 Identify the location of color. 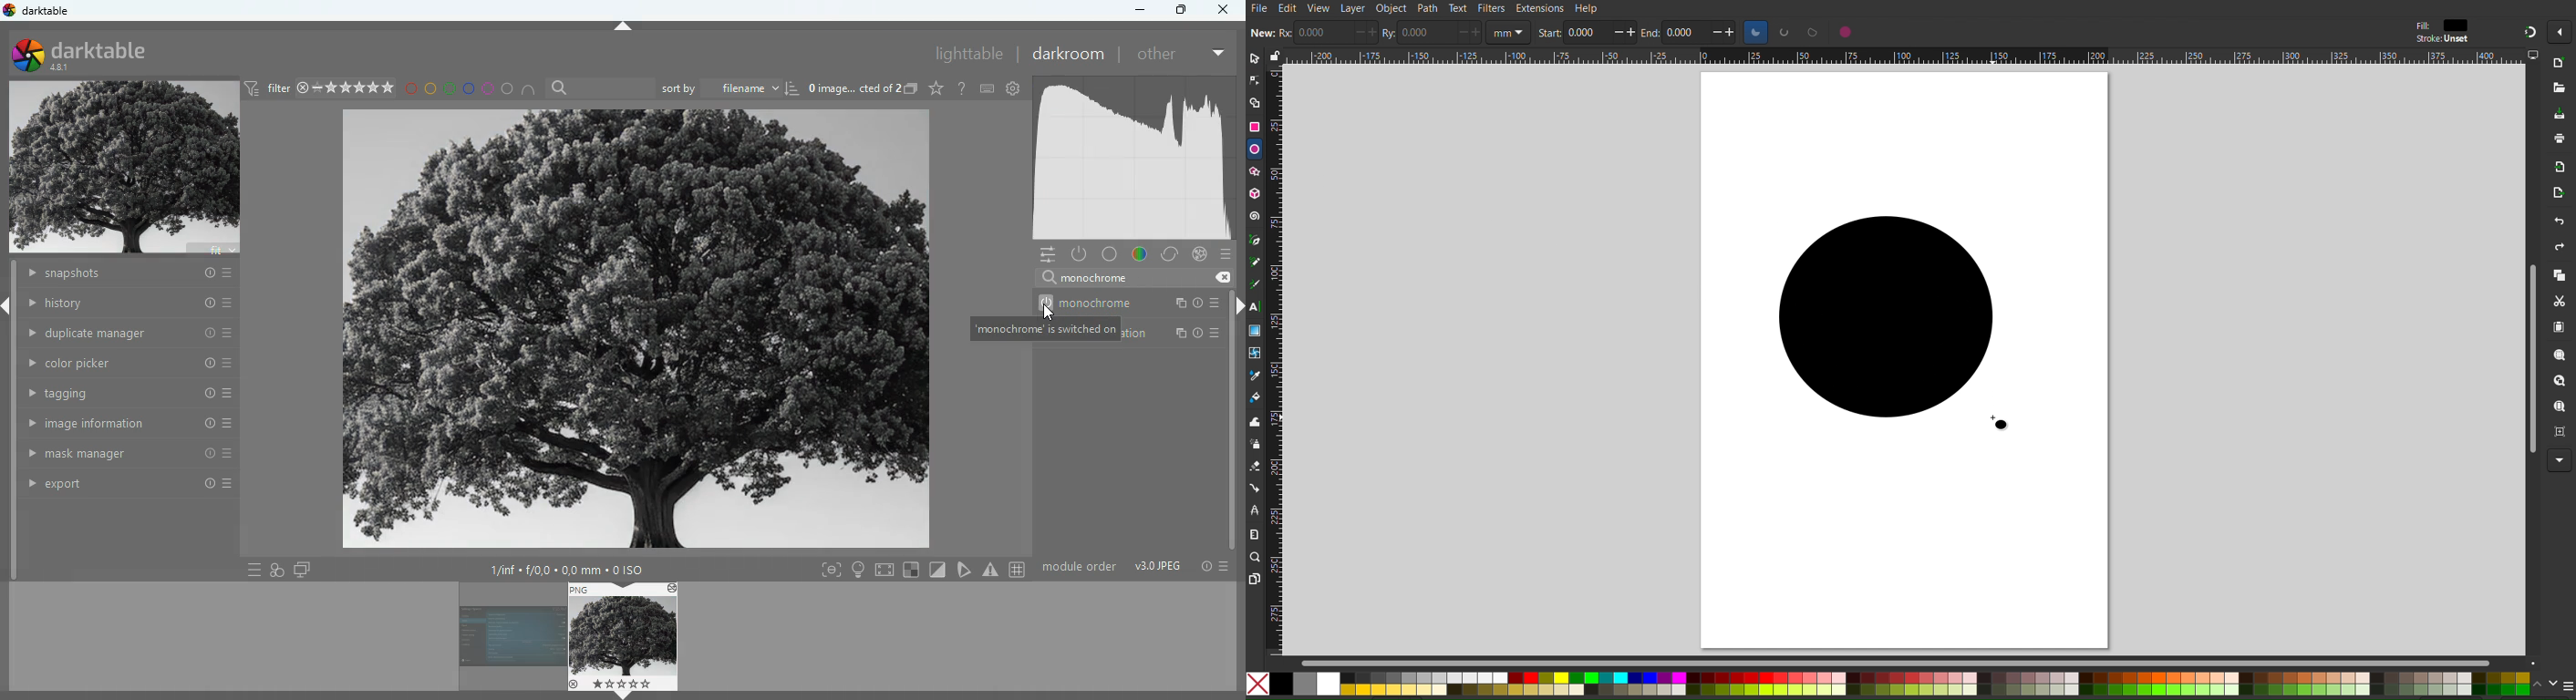
(1135, 254).